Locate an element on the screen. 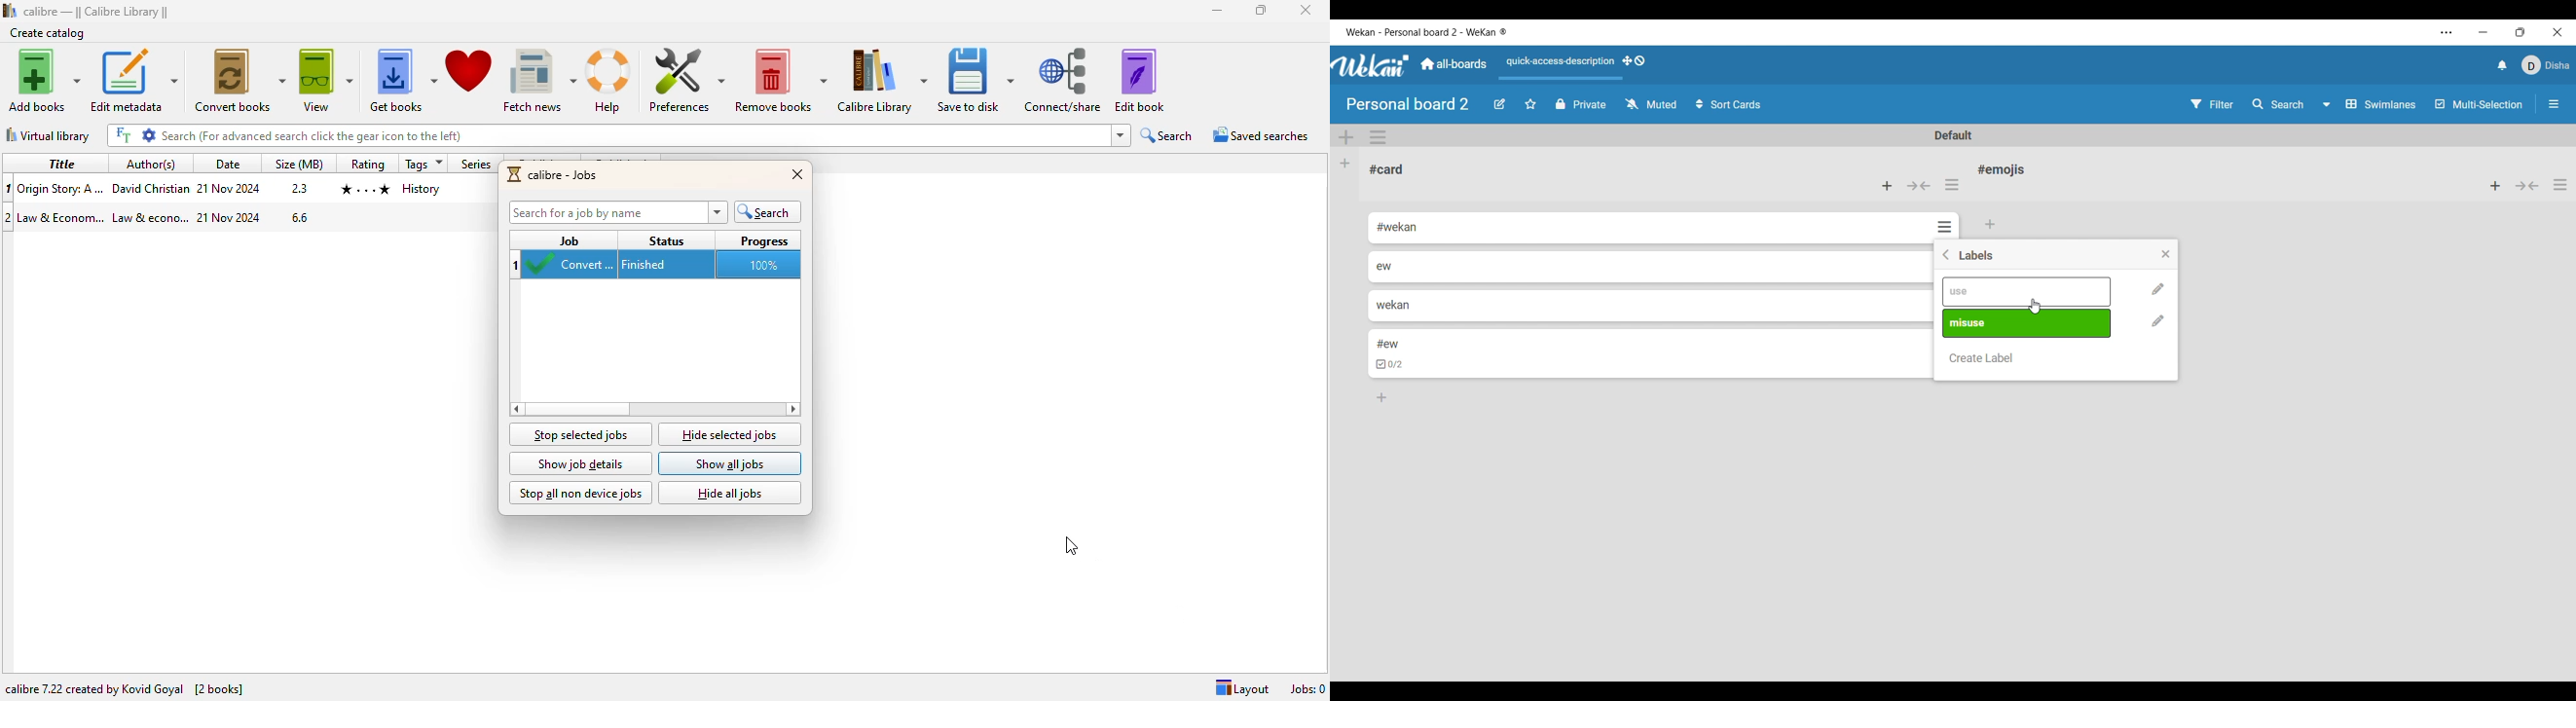 This screenshot has height=728, width=2576. progress is located at coordinates (764, 240).